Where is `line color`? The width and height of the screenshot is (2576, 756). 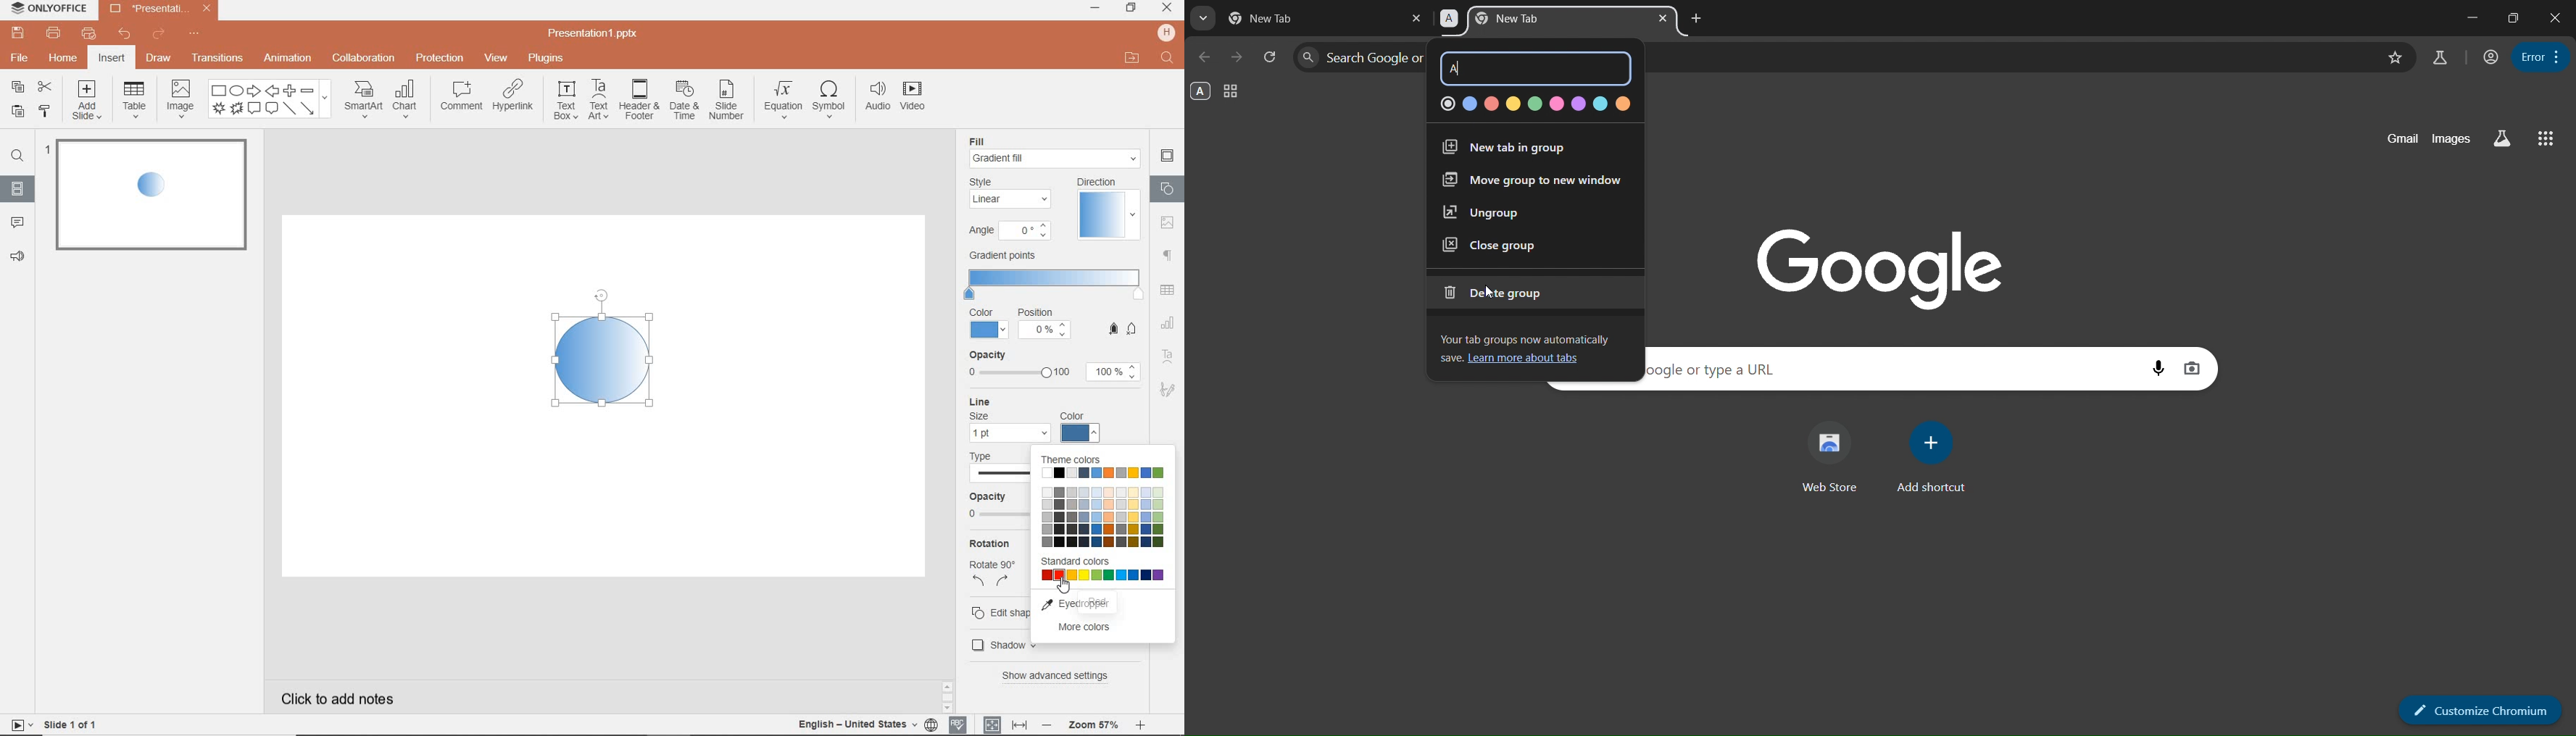
line color is located at coordinates (1082, 431).